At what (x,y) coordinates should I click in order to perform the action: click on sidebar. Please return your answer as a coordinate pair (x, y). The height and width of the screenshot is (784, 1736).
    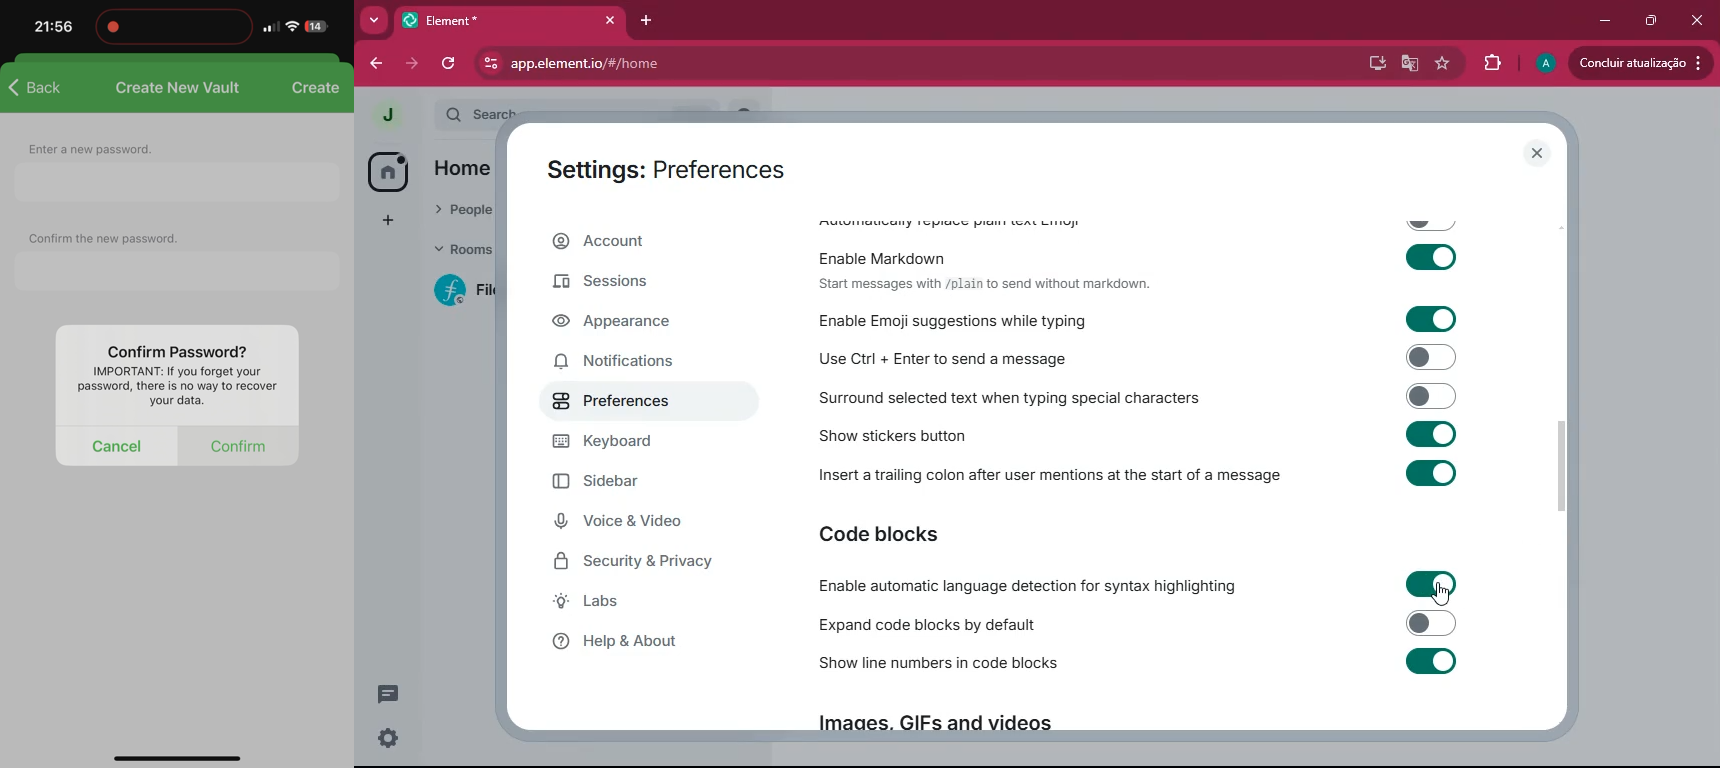
    Looking at the image, I should click on (649, 482).